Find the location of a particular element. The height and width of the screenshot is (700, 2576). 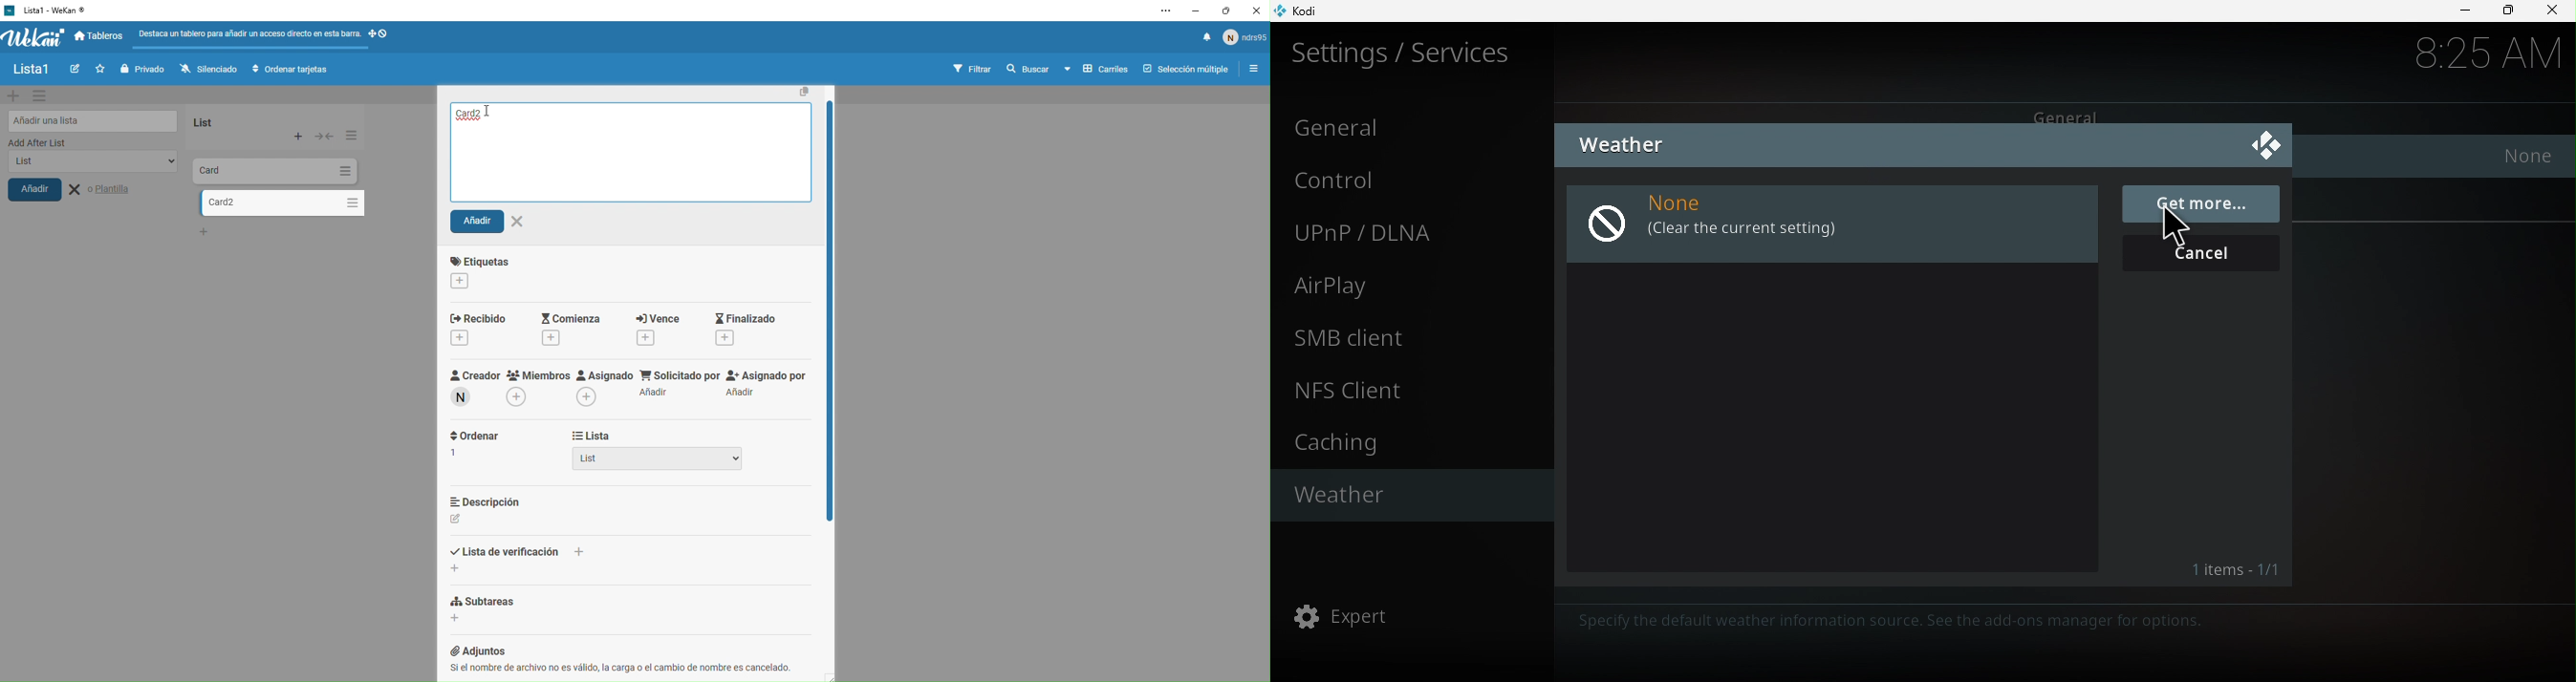

Symbols is located at coordinates (390, 34).